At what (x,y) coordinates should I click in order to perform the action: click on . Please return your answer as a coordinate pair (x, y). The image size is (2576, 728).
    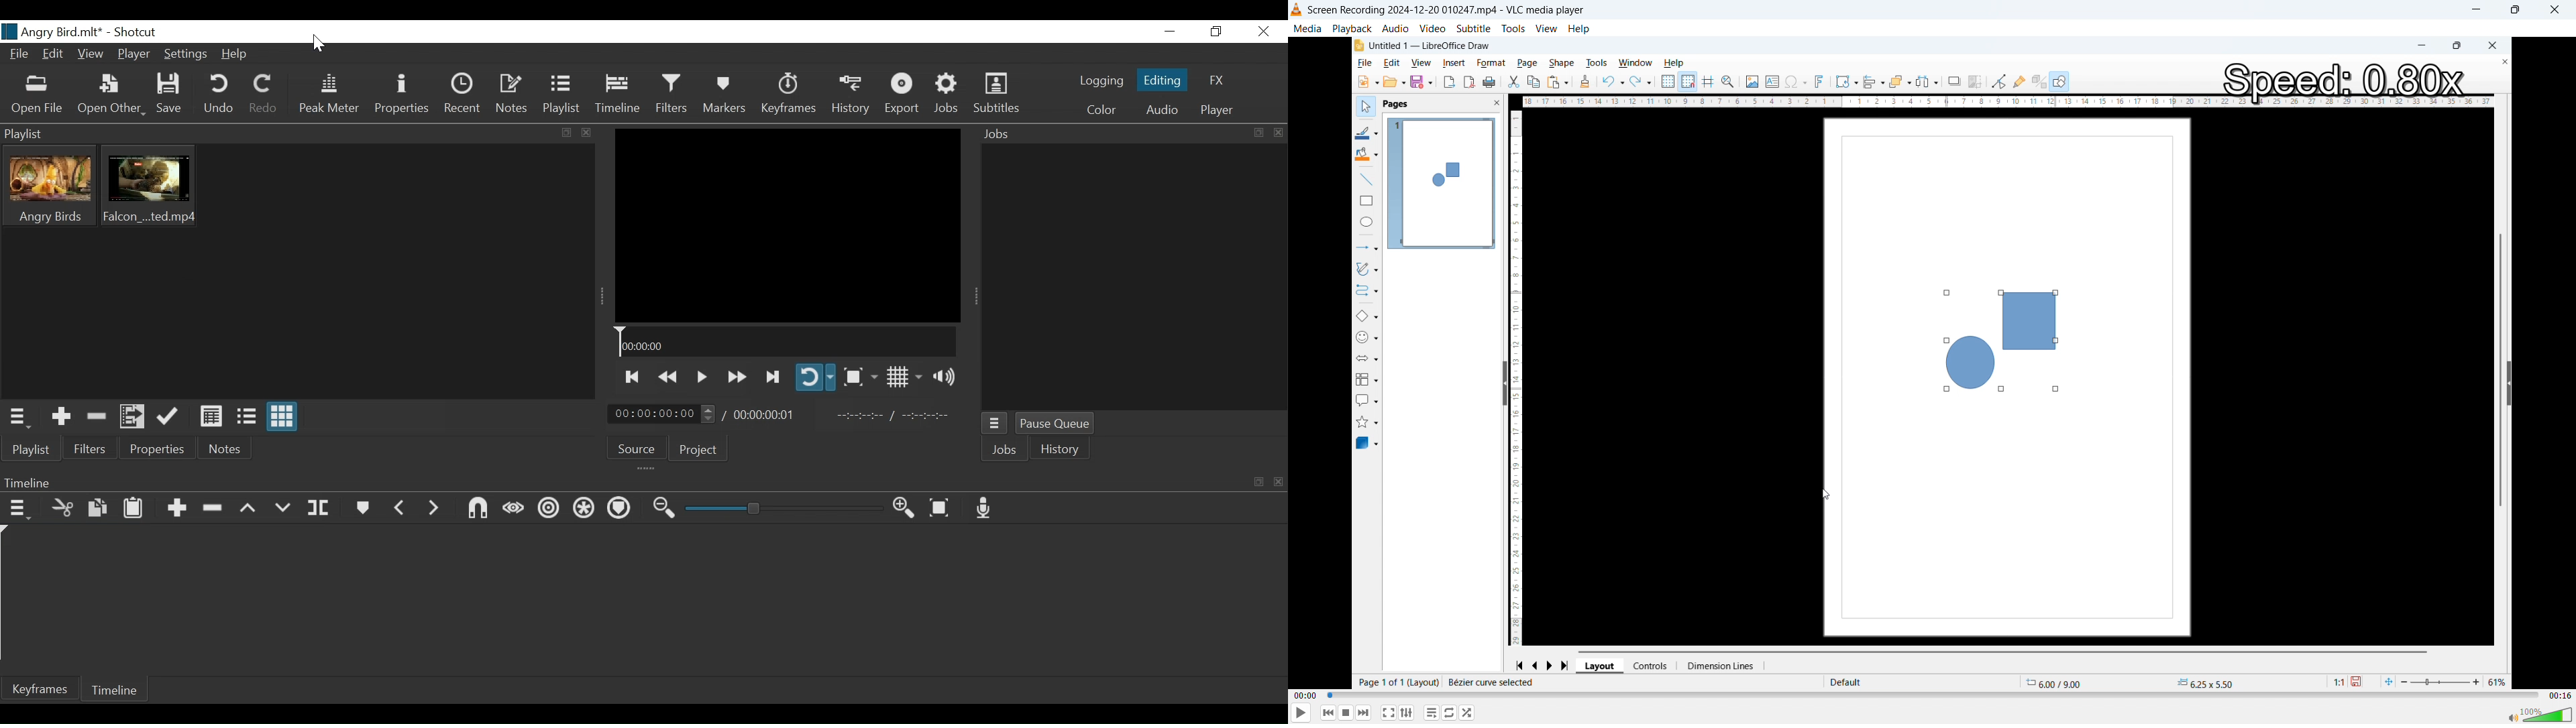
    Looking at the image, I should click on (462, 95).